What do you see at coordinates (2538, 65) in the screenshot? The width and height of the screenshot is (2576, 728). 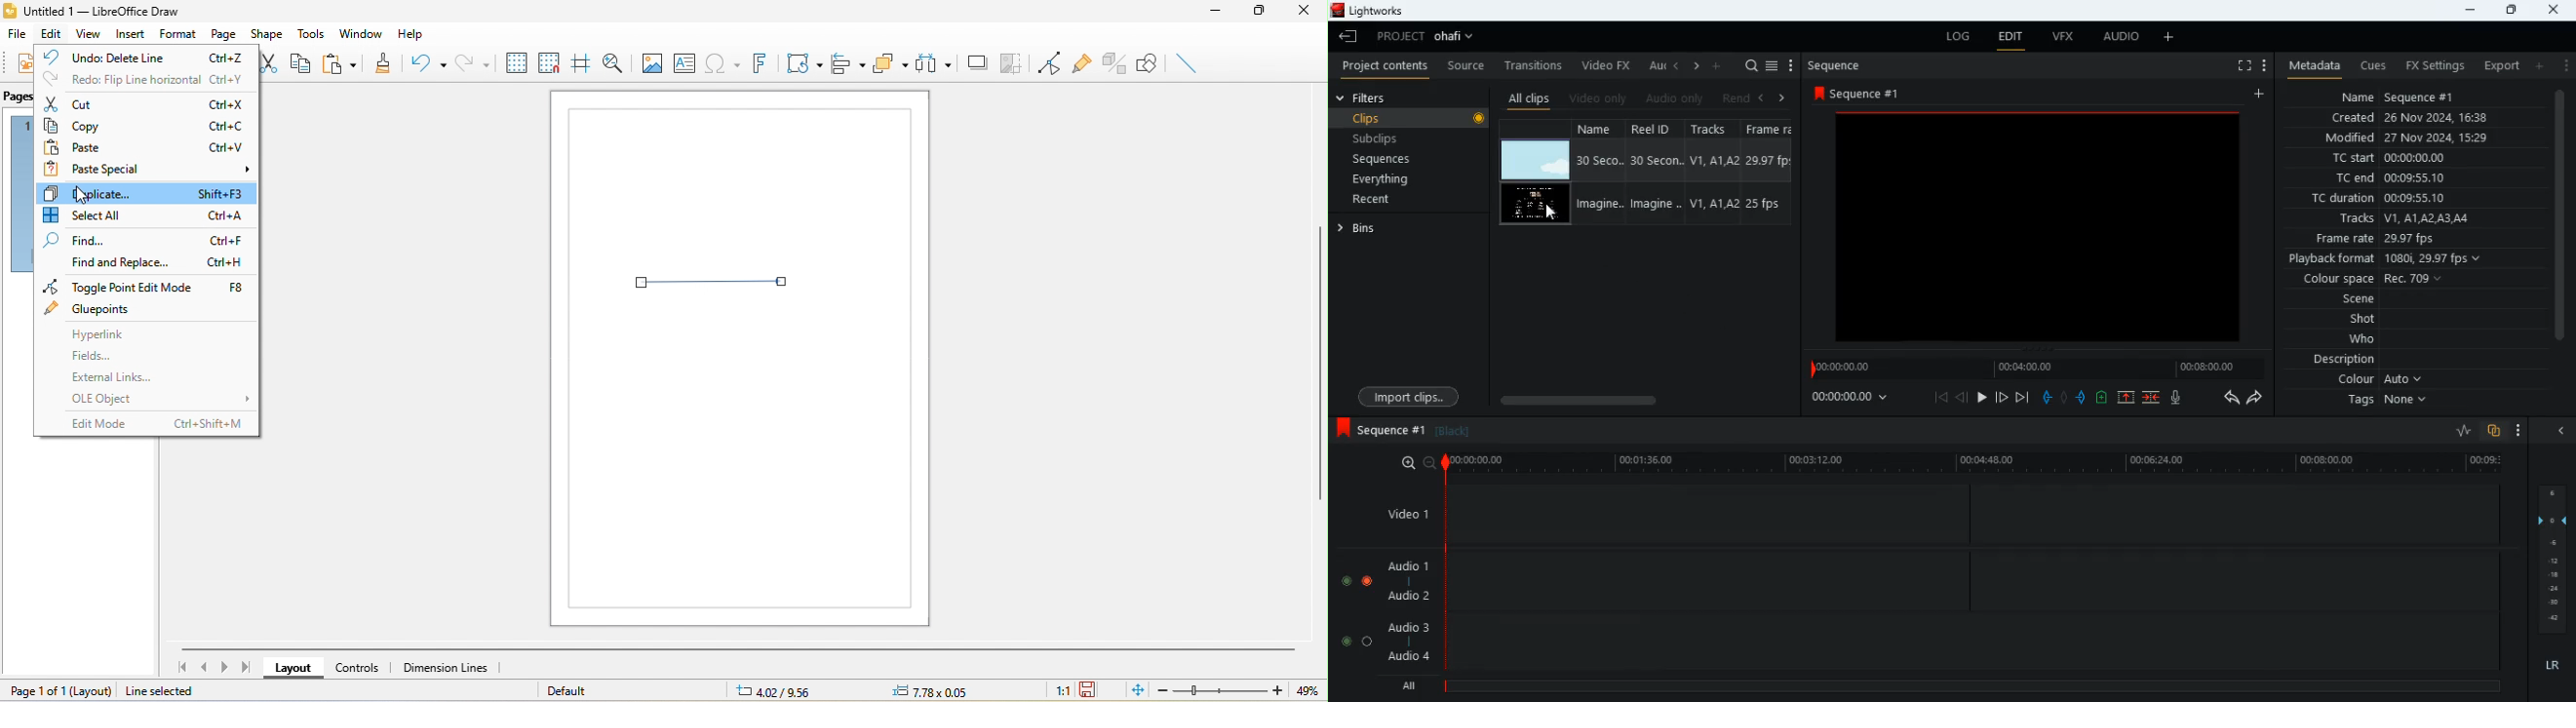 I see `add` at bounding box center [2538, 65].